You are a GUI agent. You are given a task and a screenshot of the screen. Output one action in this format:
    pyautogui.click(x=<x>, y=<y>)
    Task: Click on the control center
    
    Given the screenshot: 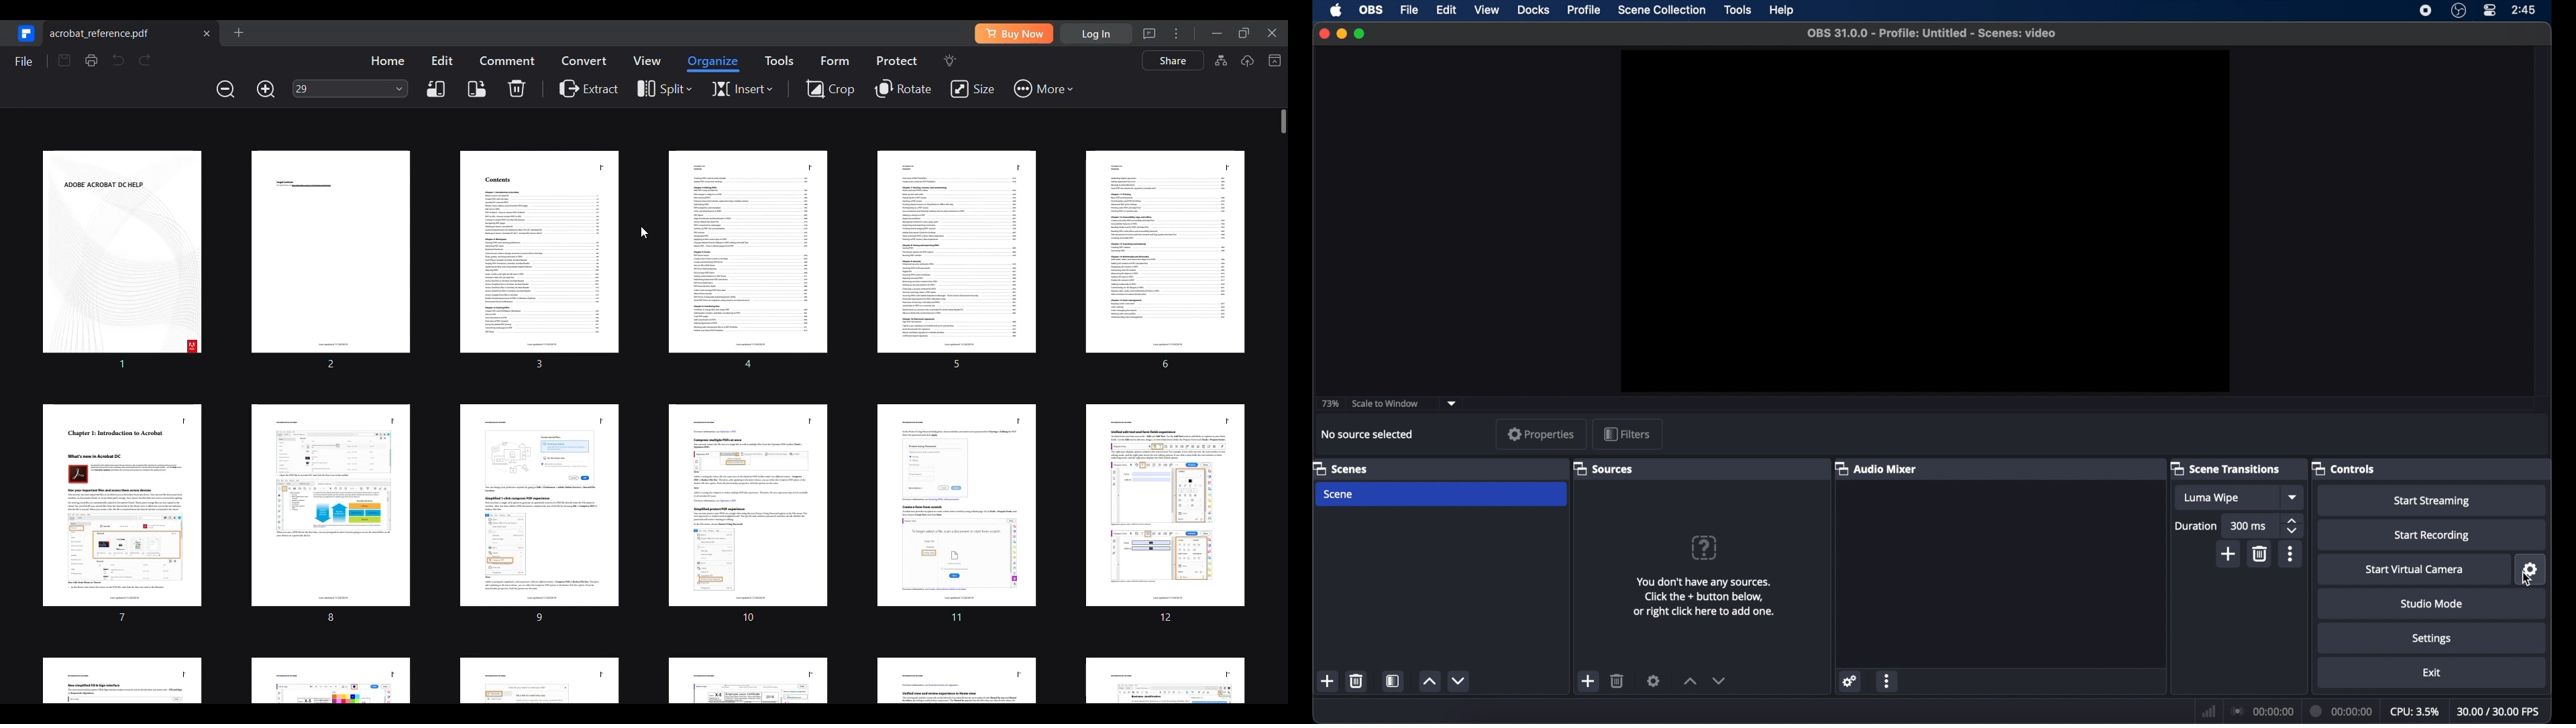 What is the action you would take?
    pyautogui.click(x=2491, y=11)
    